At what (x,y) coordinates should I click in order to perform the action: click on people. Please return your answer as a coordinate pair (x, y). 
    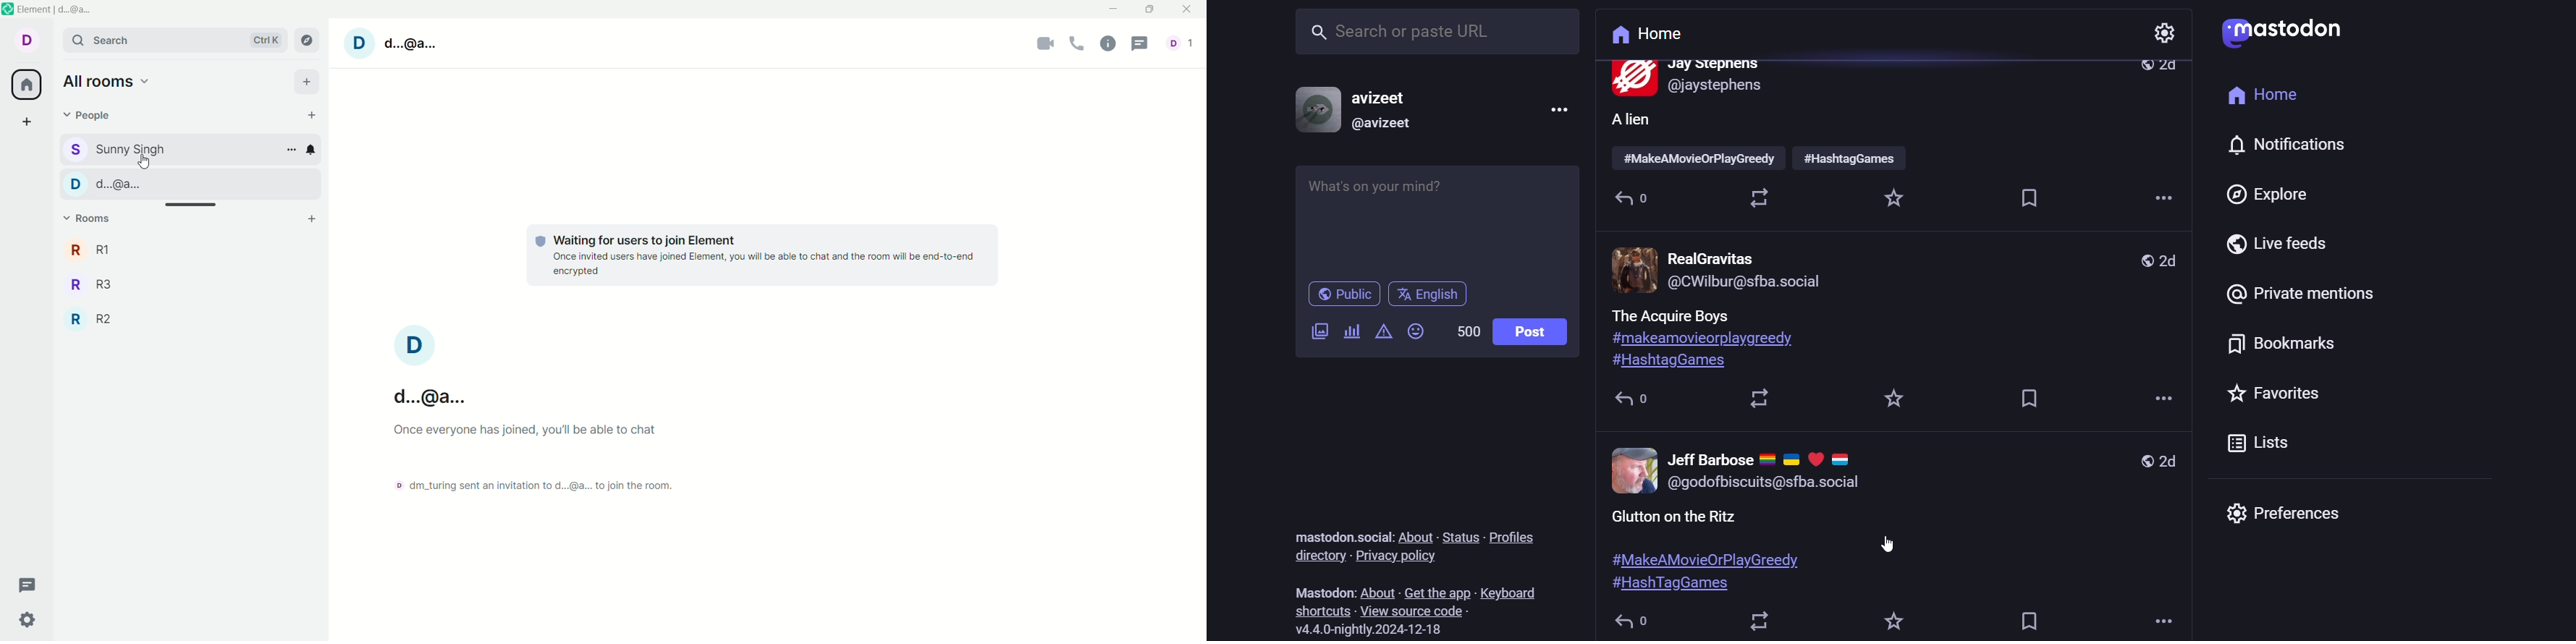
    Looking at the image, I should click on (89, 119).